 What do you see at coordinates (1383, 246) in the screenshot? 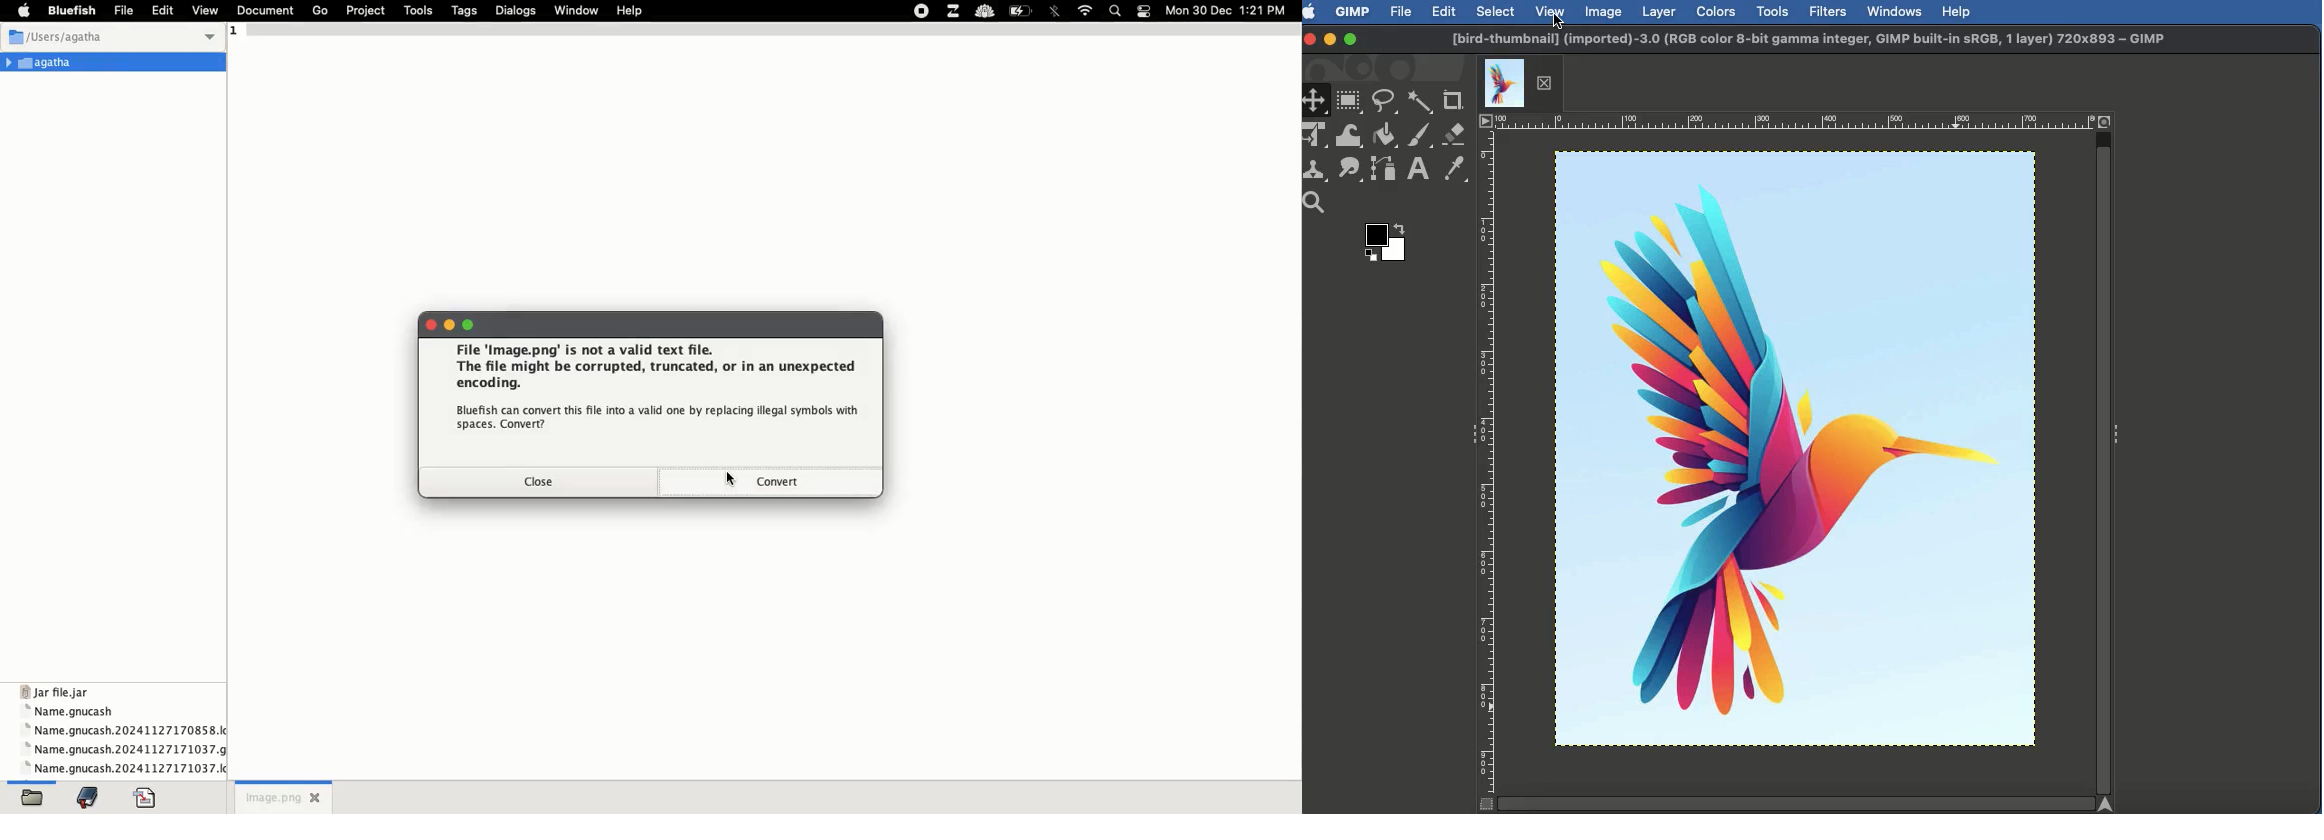
I see `Color` at bounding box center [1383, 246].